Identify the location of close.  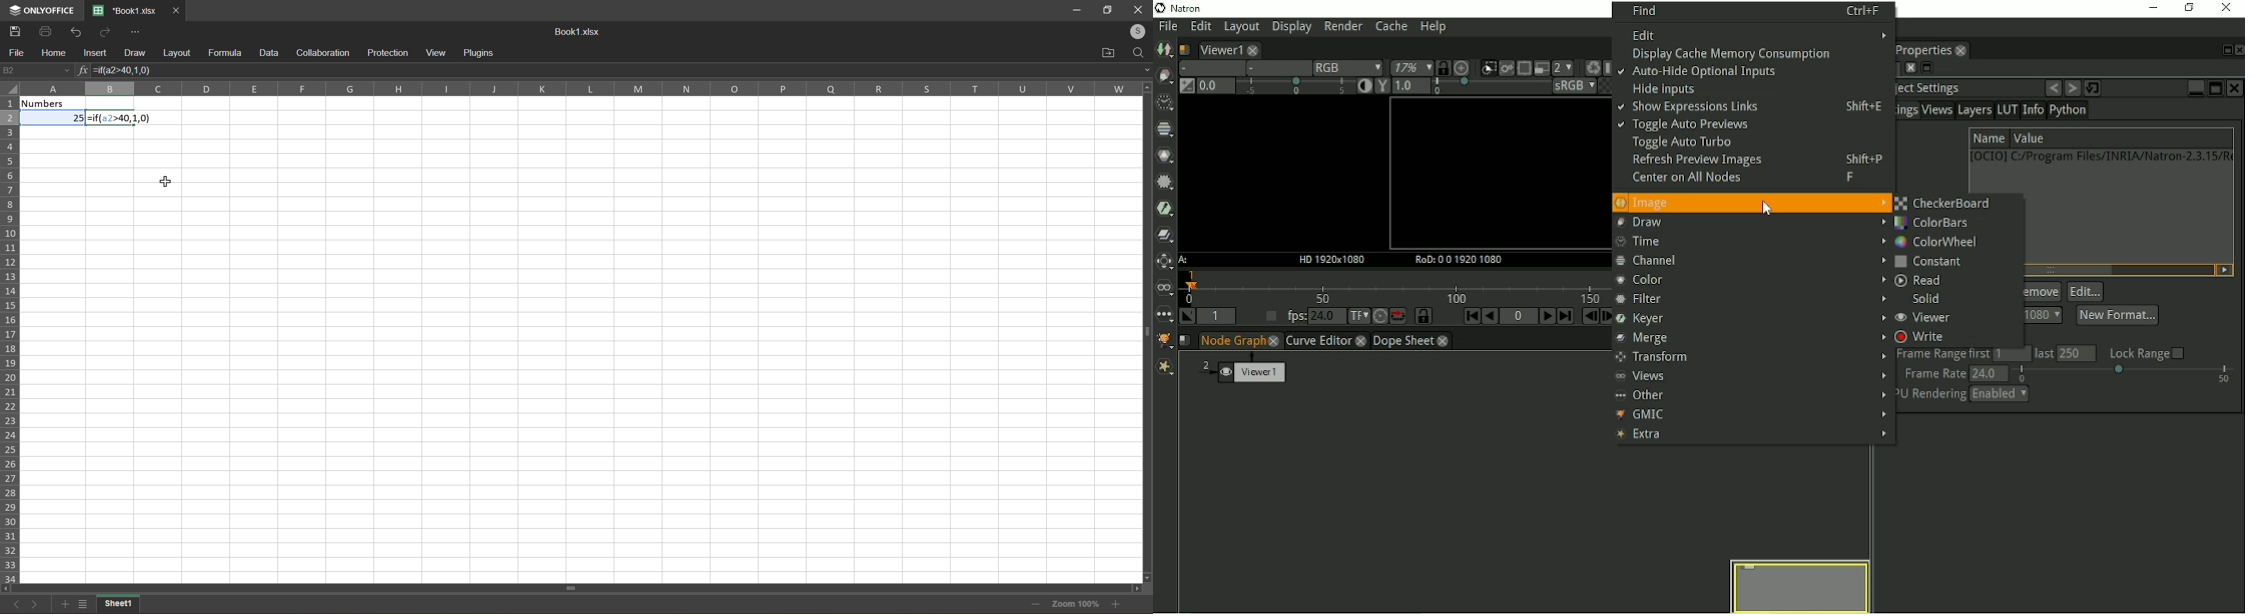
(1137, 10).